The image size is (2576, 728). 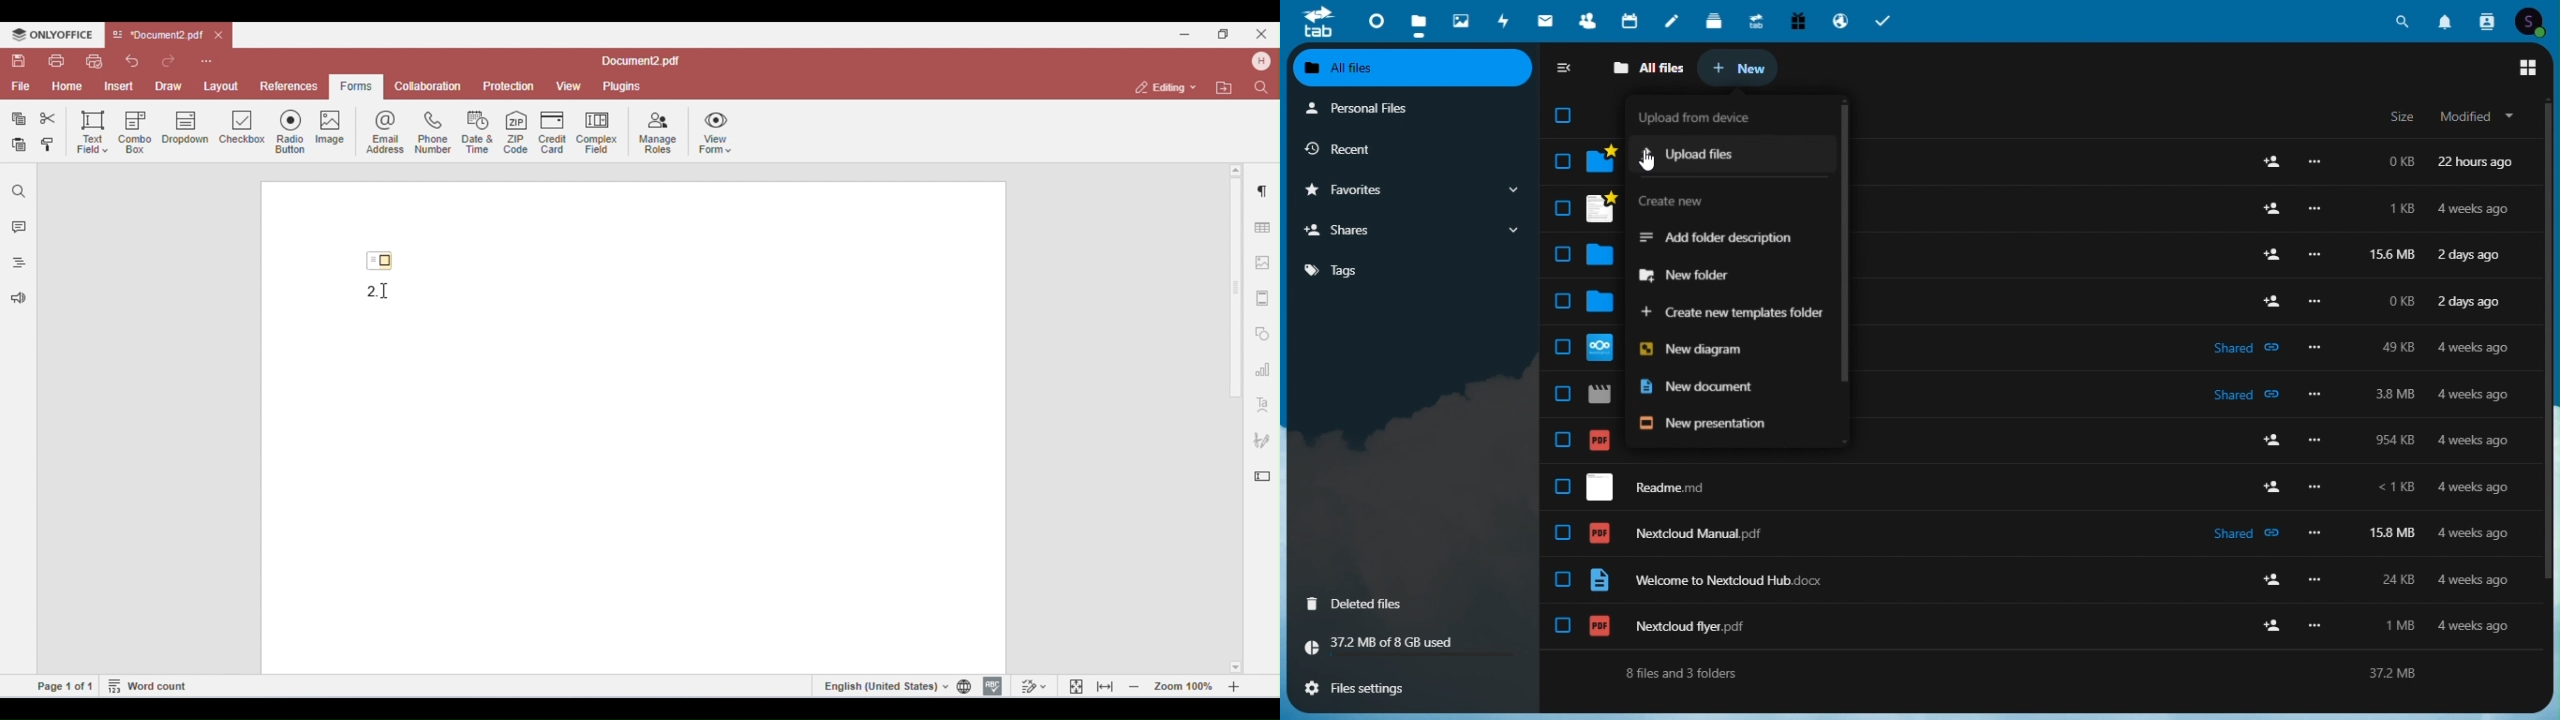 I want to click on Recent, so click(x=1381, y=148).